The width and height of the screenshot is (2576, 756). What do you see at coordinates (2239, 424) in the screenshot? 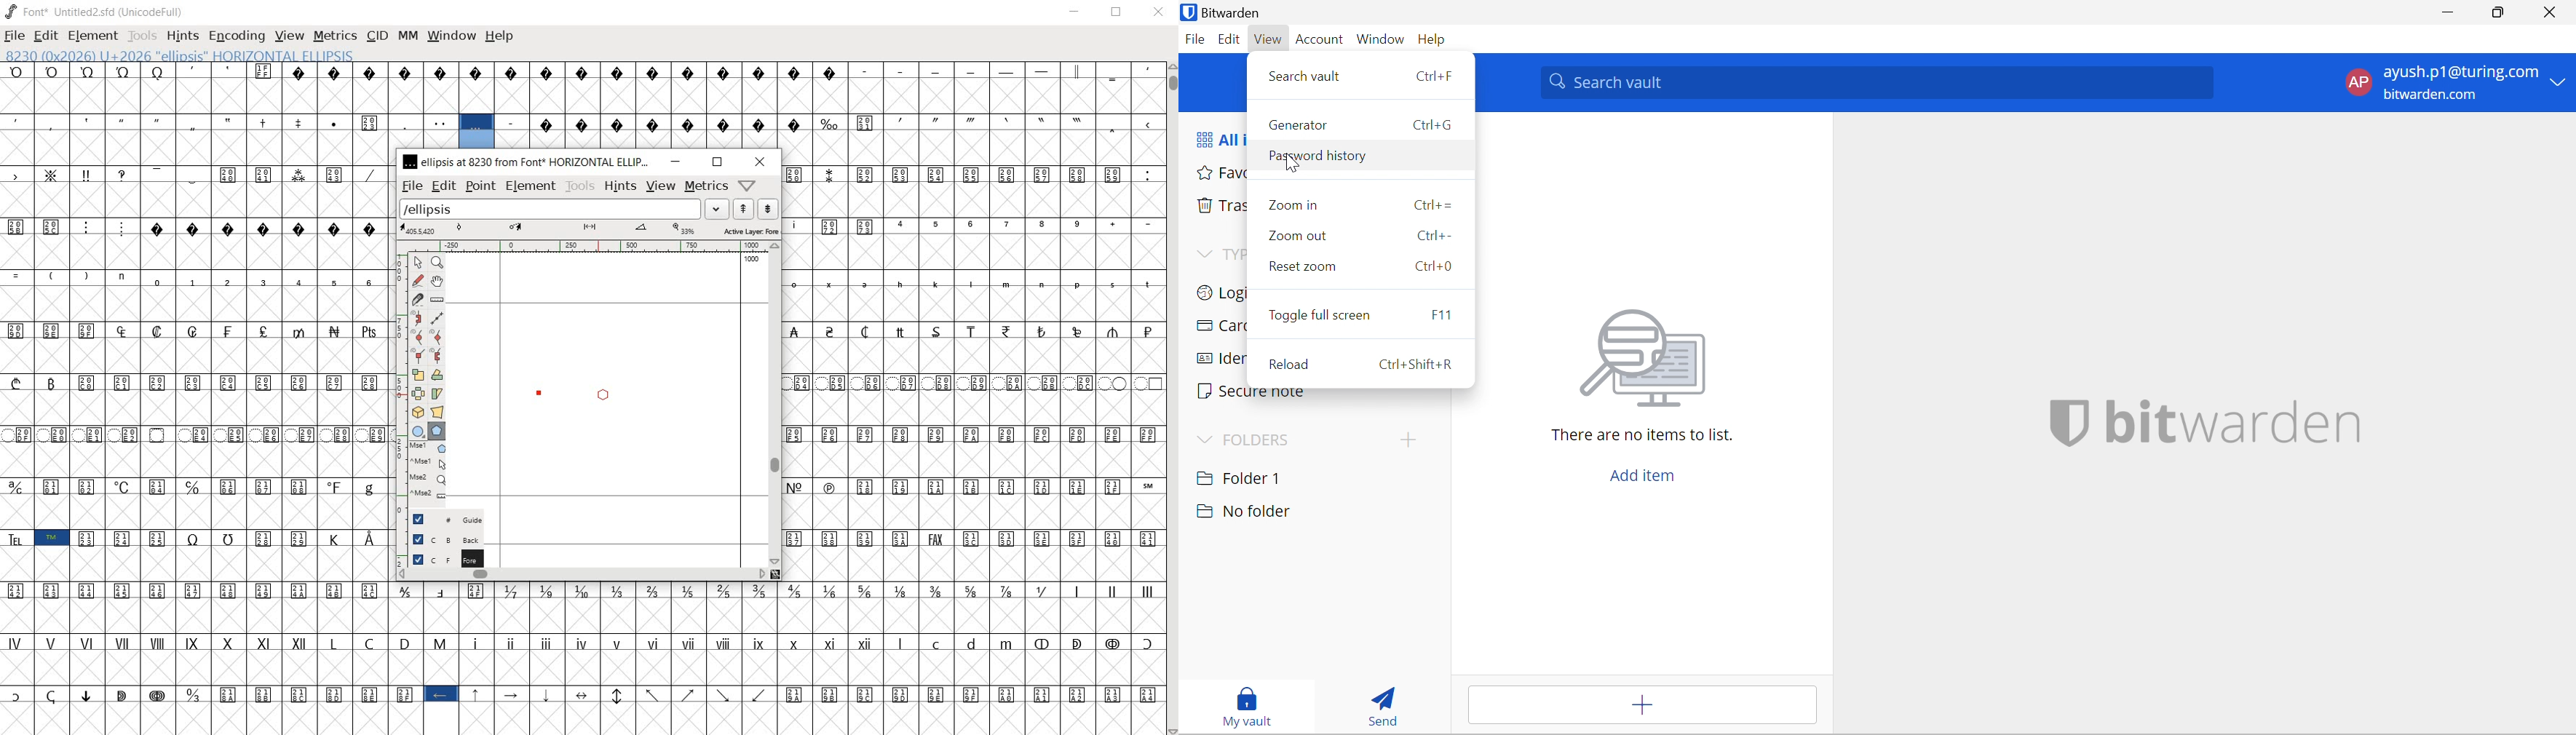
I see `bitwarden` at bounding box center [2239, 424].